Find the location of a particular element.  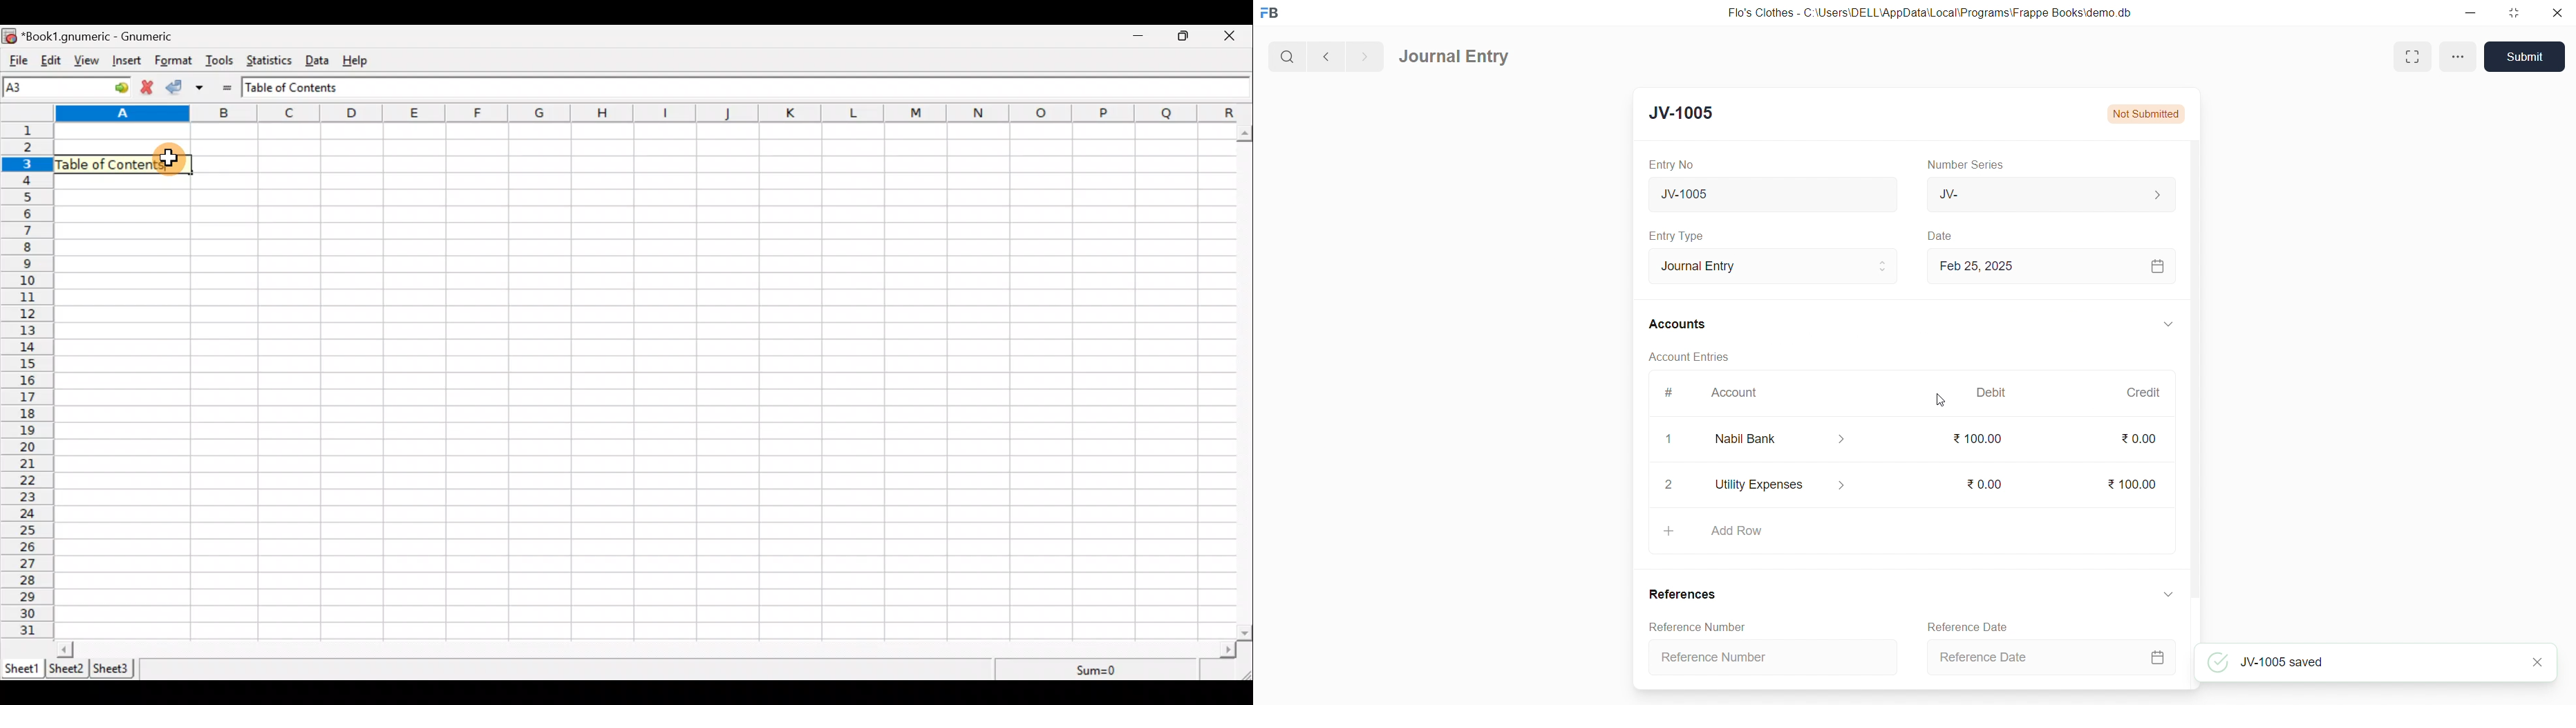

cursor is located at coordinates (1941, 402).